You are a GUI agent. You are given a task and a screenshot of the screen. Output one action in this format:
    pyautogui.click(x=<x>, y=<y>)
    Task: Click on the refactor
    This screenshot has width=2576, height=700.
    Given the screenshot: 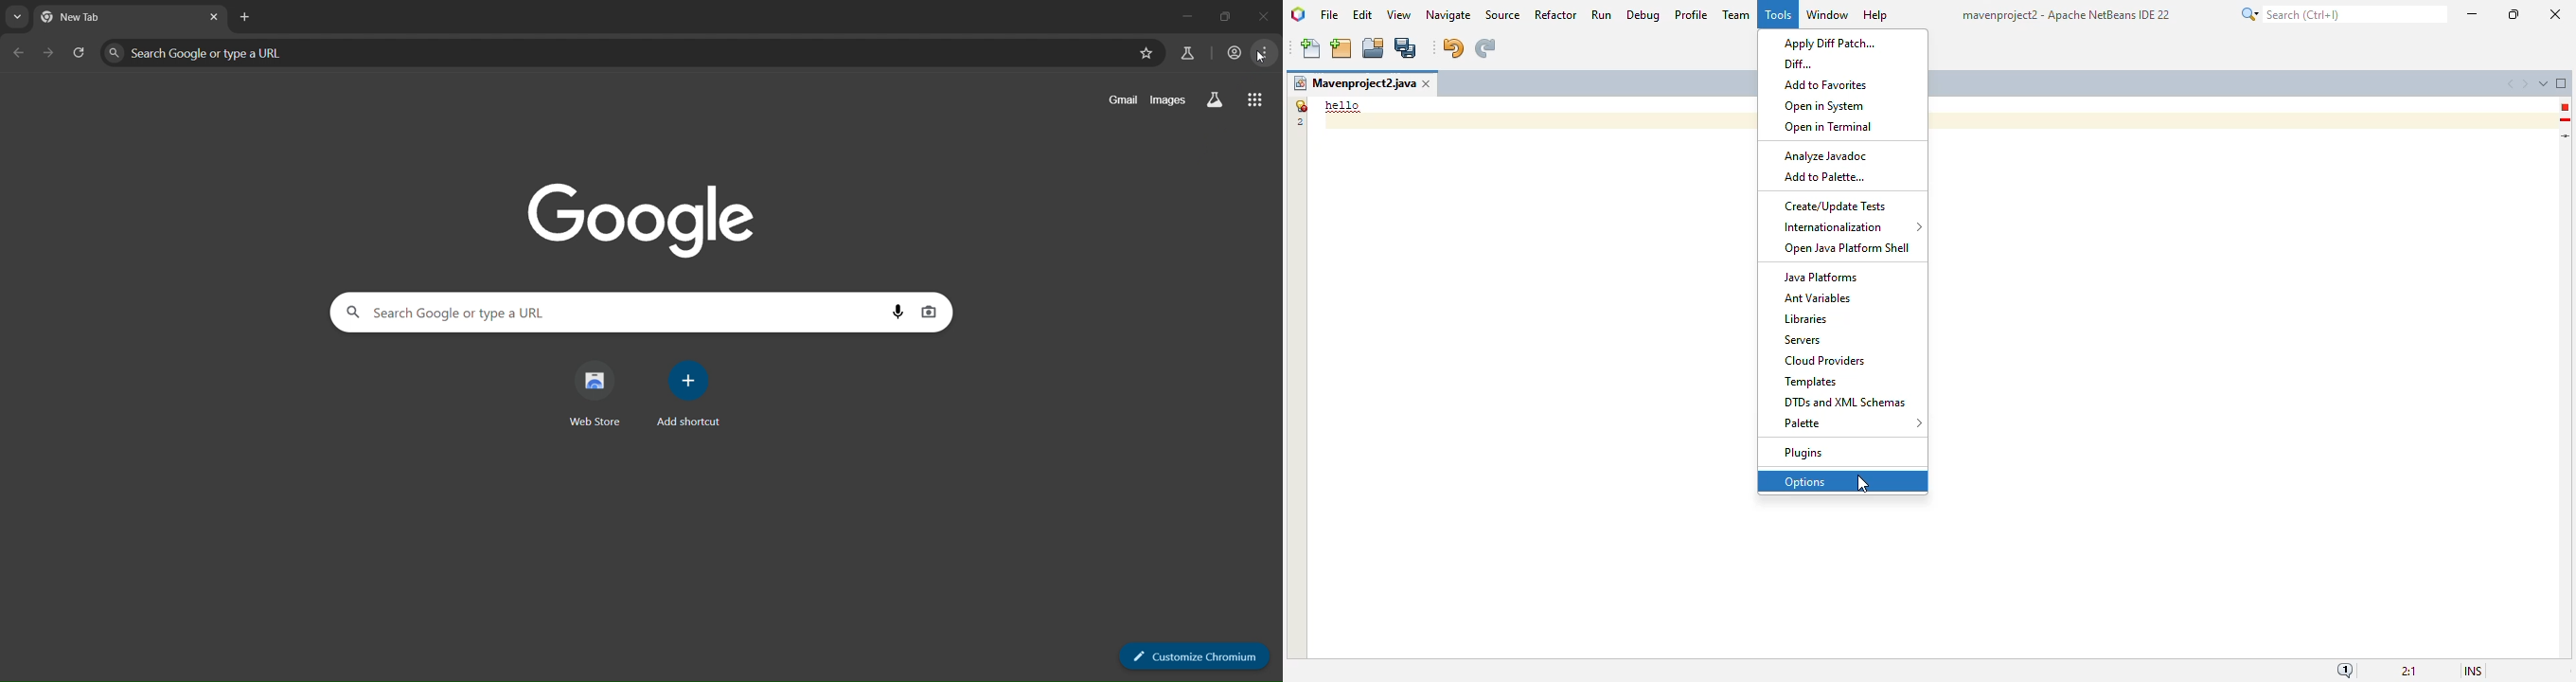 What is the action you would take?
    pyautogui.click(x=1556, y=14)
    